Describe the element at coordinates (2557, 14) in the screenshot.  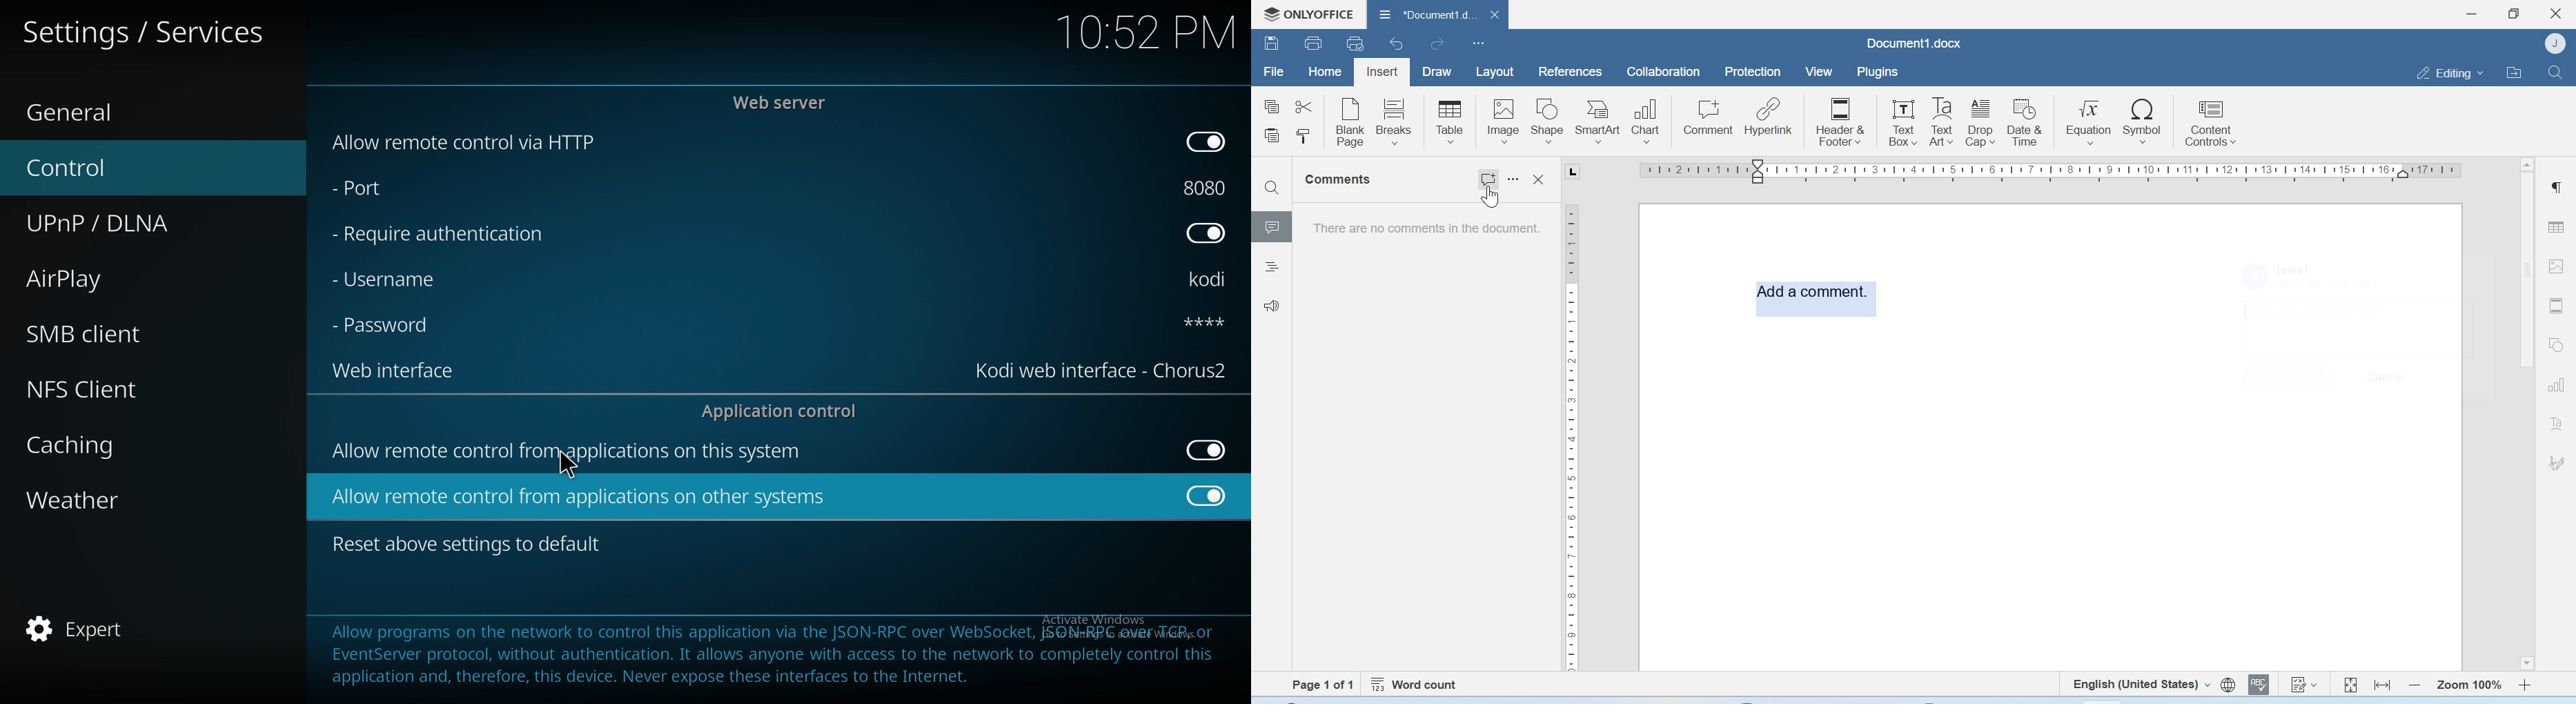
I see `Close` at that location.